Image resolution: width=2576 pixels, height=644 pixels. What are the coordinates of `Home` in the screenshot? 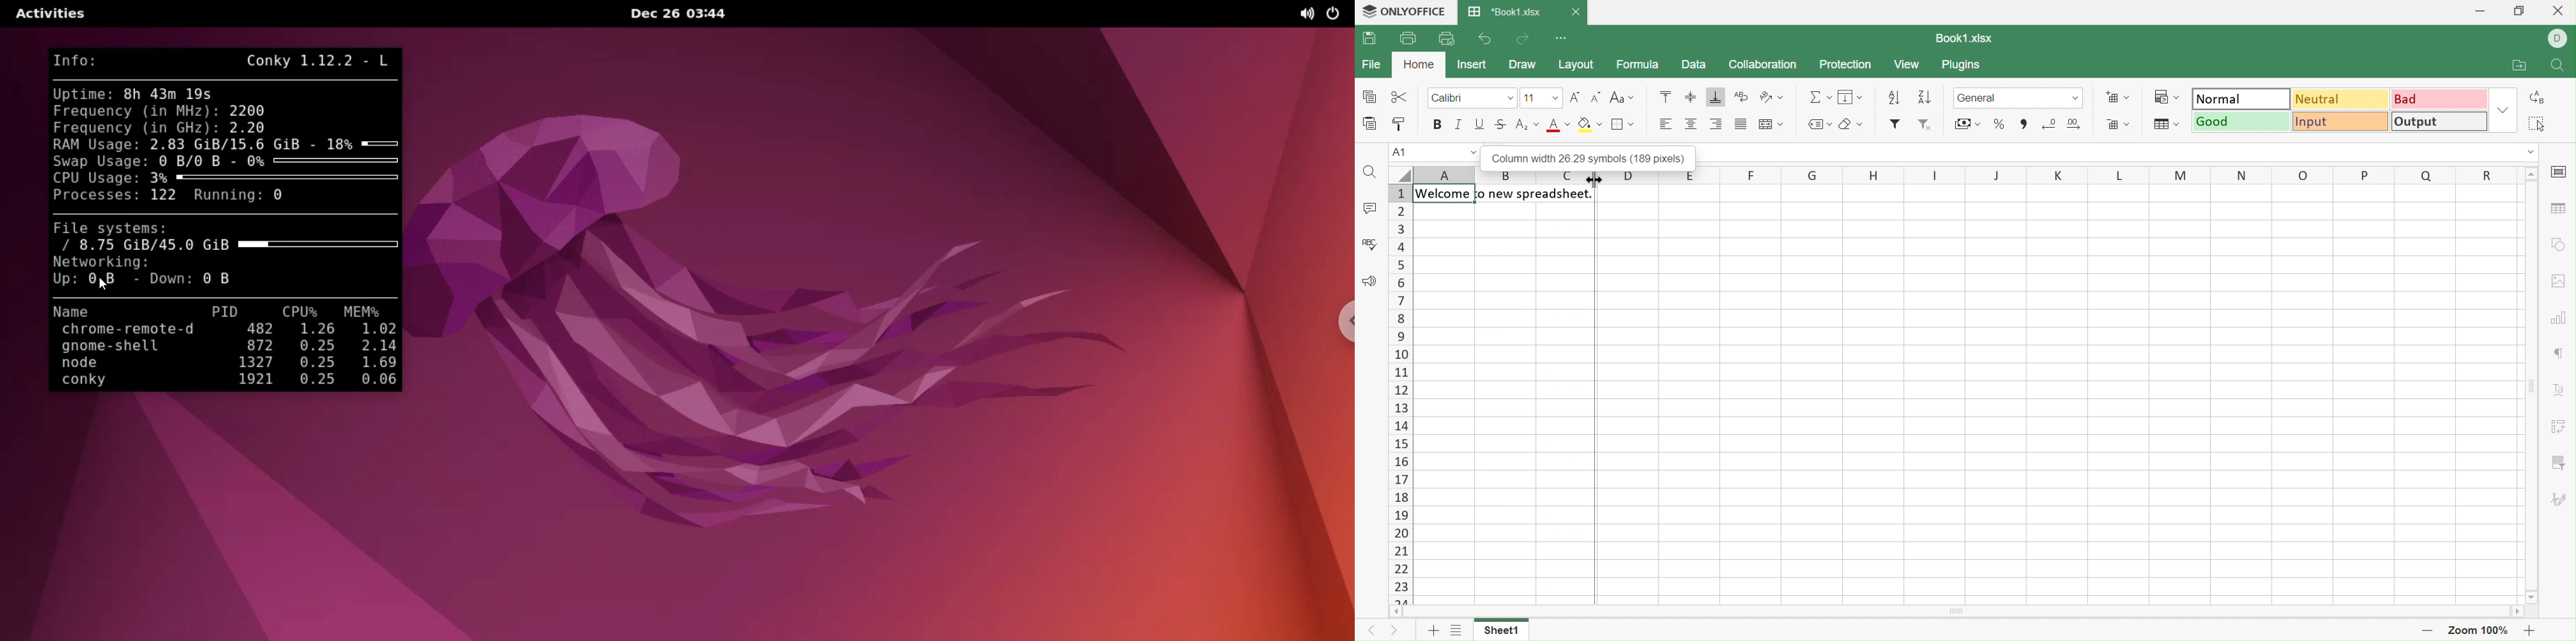 It's located at (1418, 64).